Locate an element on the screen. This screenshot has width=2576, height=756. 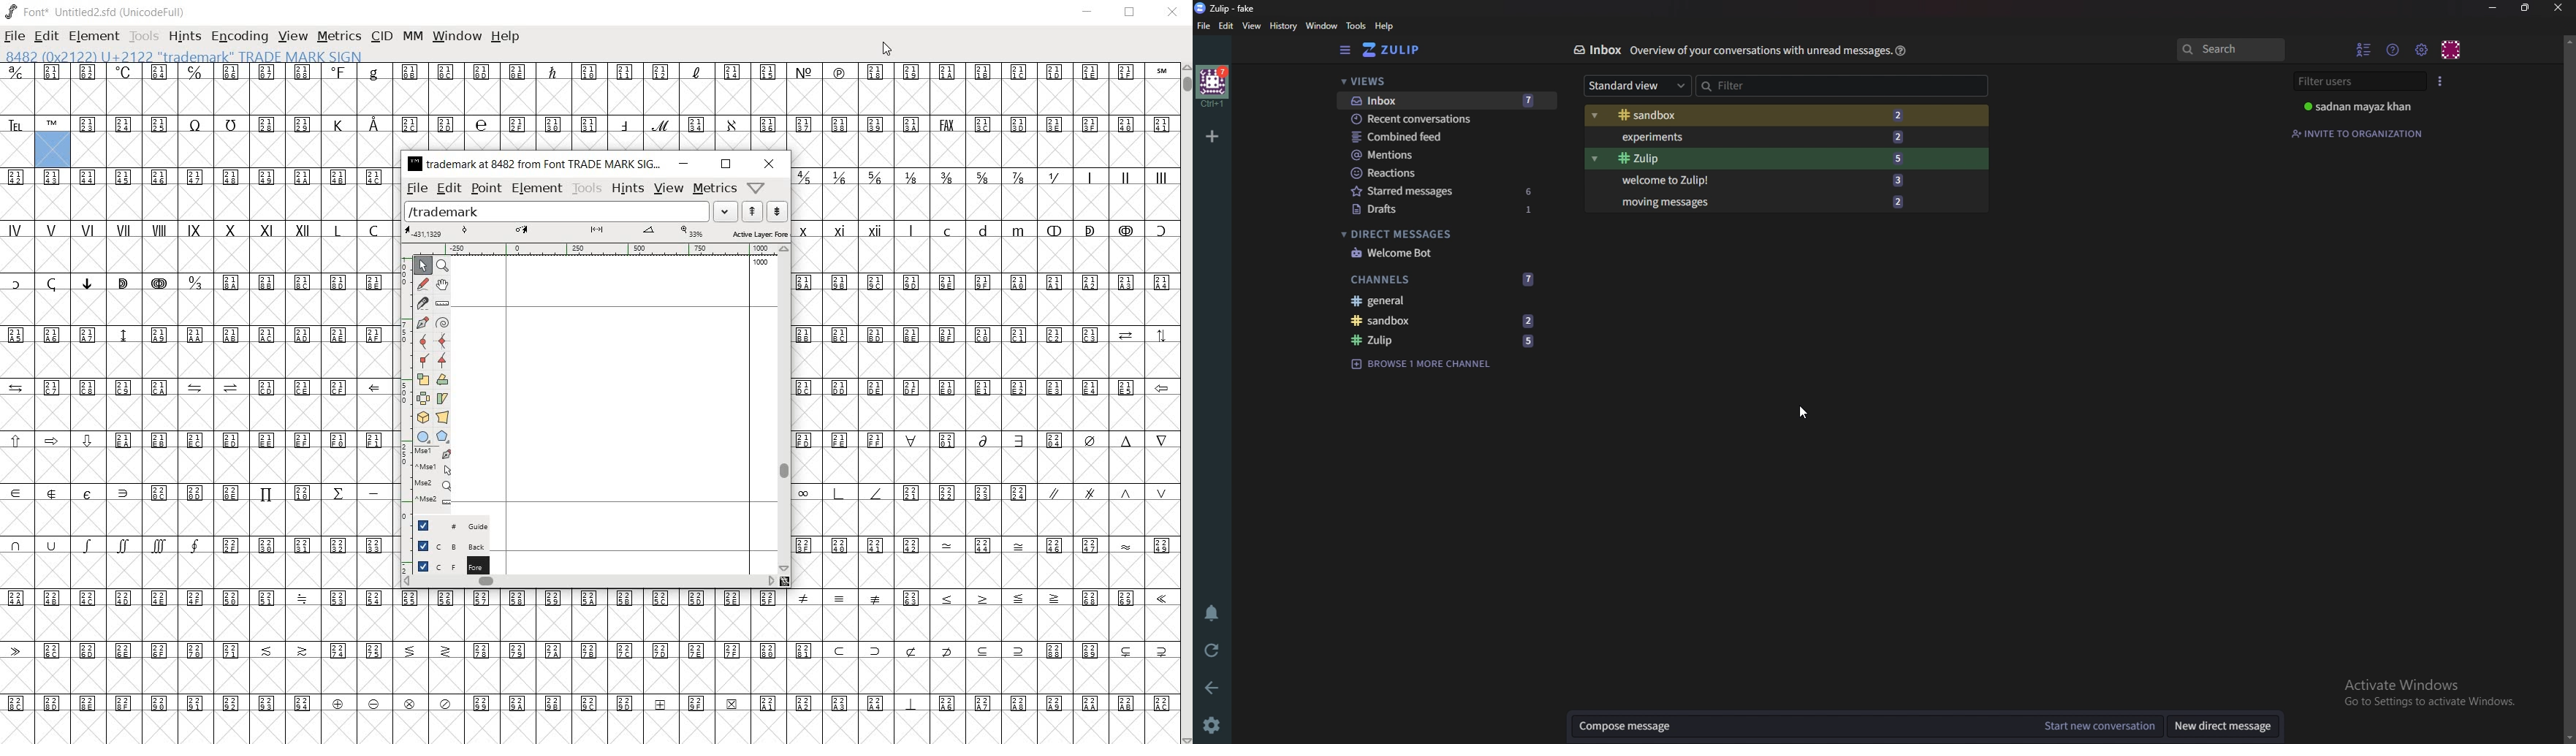
resize is located at coordinates (2525, 8).